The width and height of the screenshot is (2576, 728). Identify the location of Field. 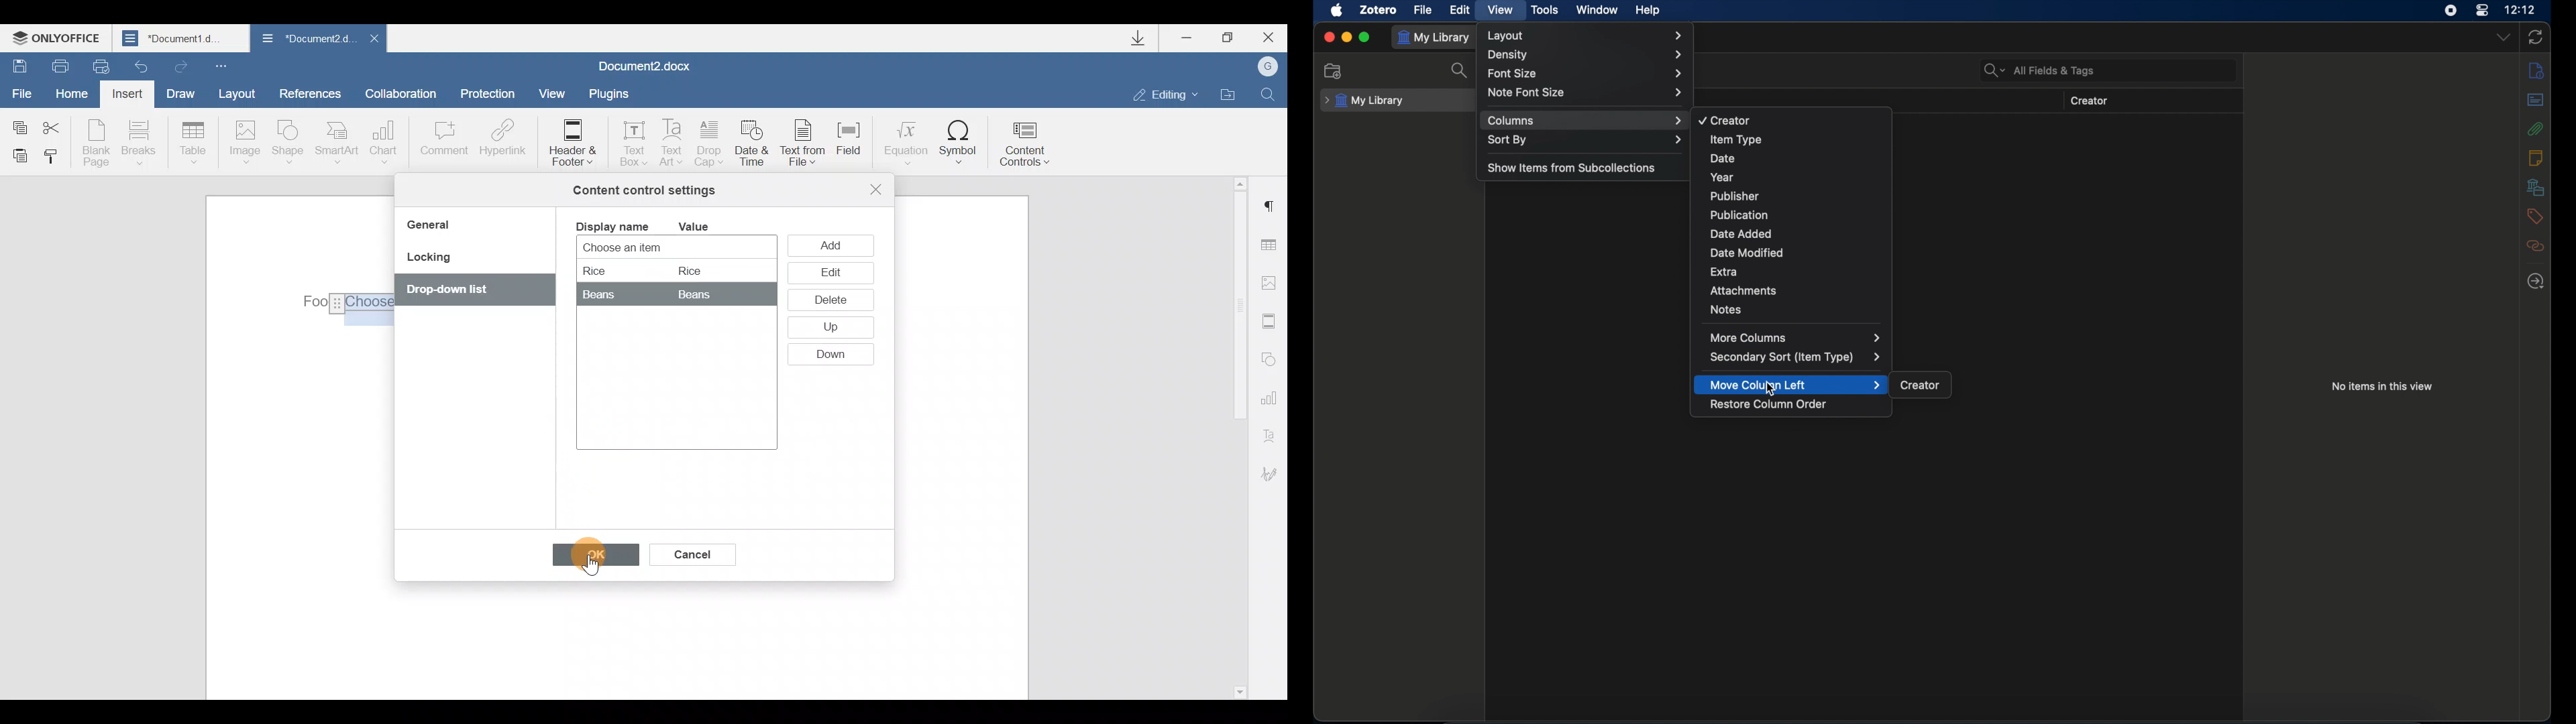
(855, 147).